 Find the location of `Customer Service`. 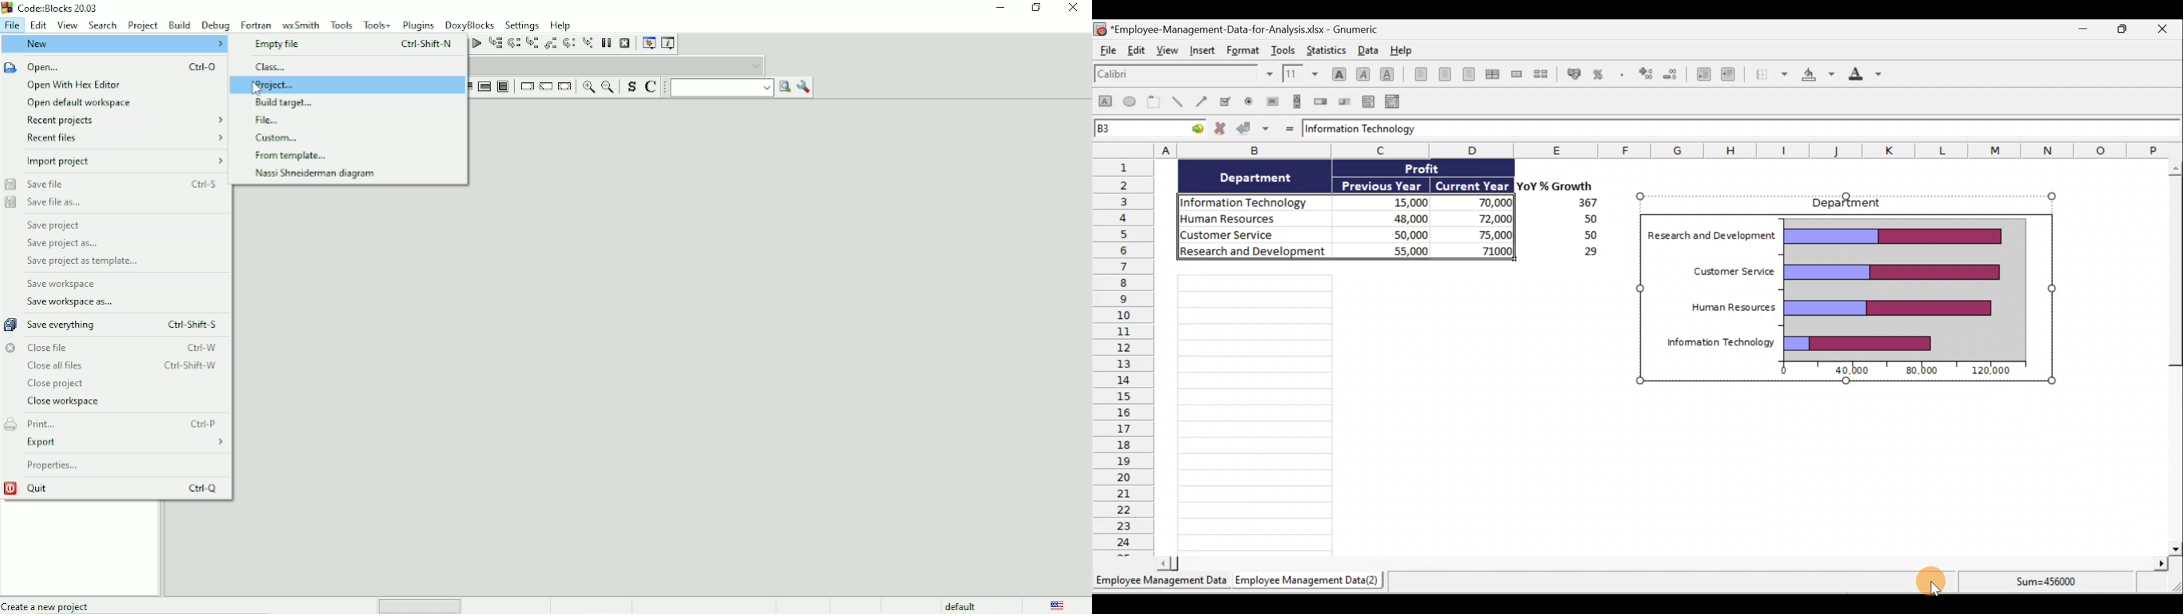

Customer Service is located at coordinates (1726, 269).